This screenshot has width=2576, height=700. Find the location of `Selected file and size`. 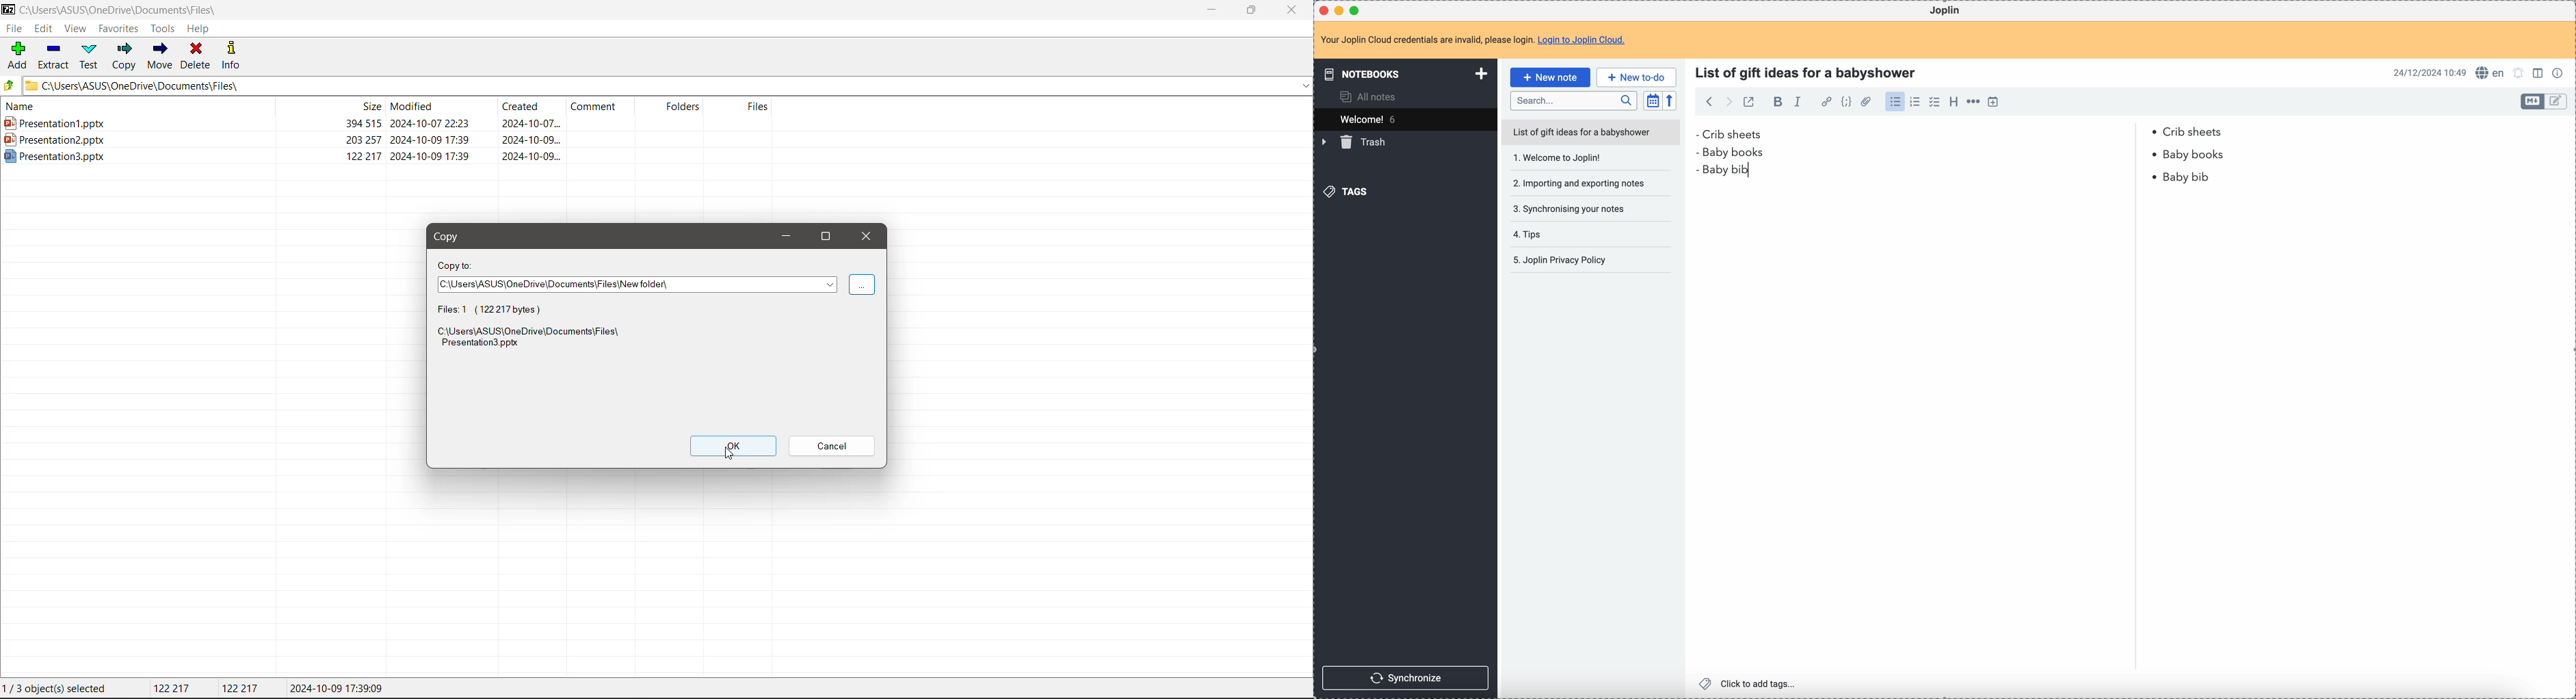

Selected file and size is located at coordinates (495, 310).